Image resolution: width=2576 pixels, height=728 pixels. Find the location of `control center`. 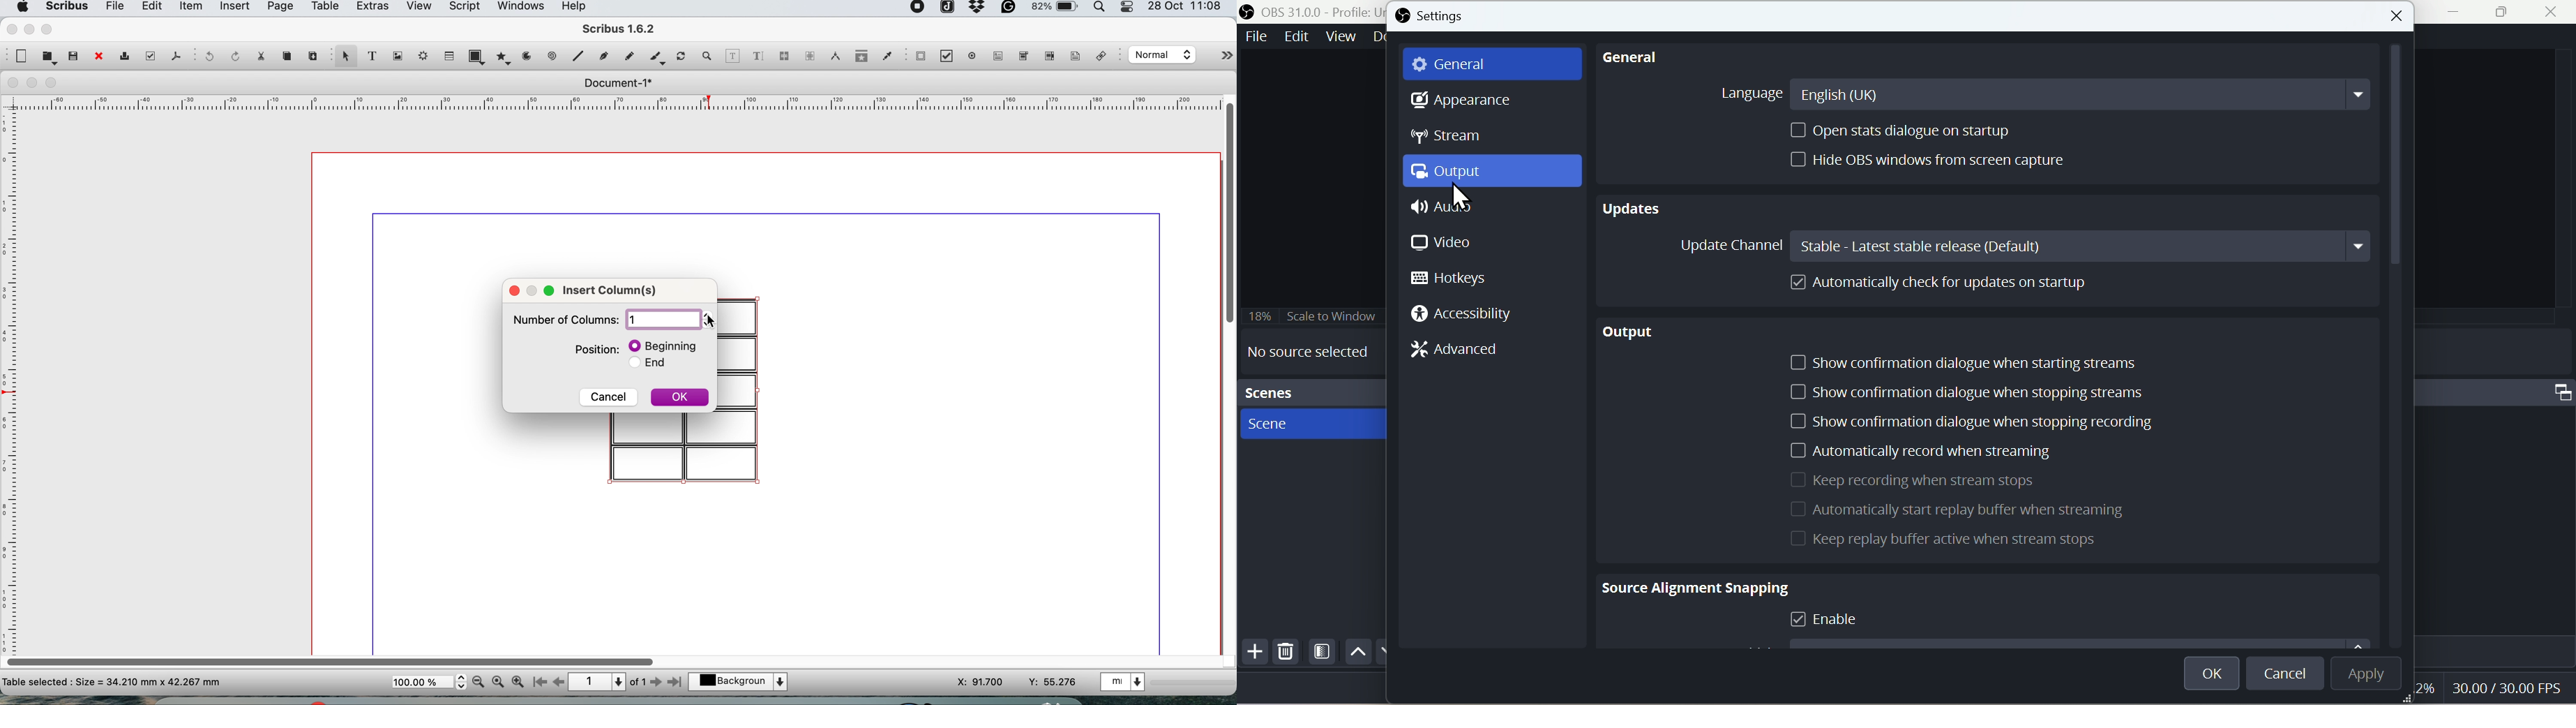

control center is located at coordinates (1129, 8).